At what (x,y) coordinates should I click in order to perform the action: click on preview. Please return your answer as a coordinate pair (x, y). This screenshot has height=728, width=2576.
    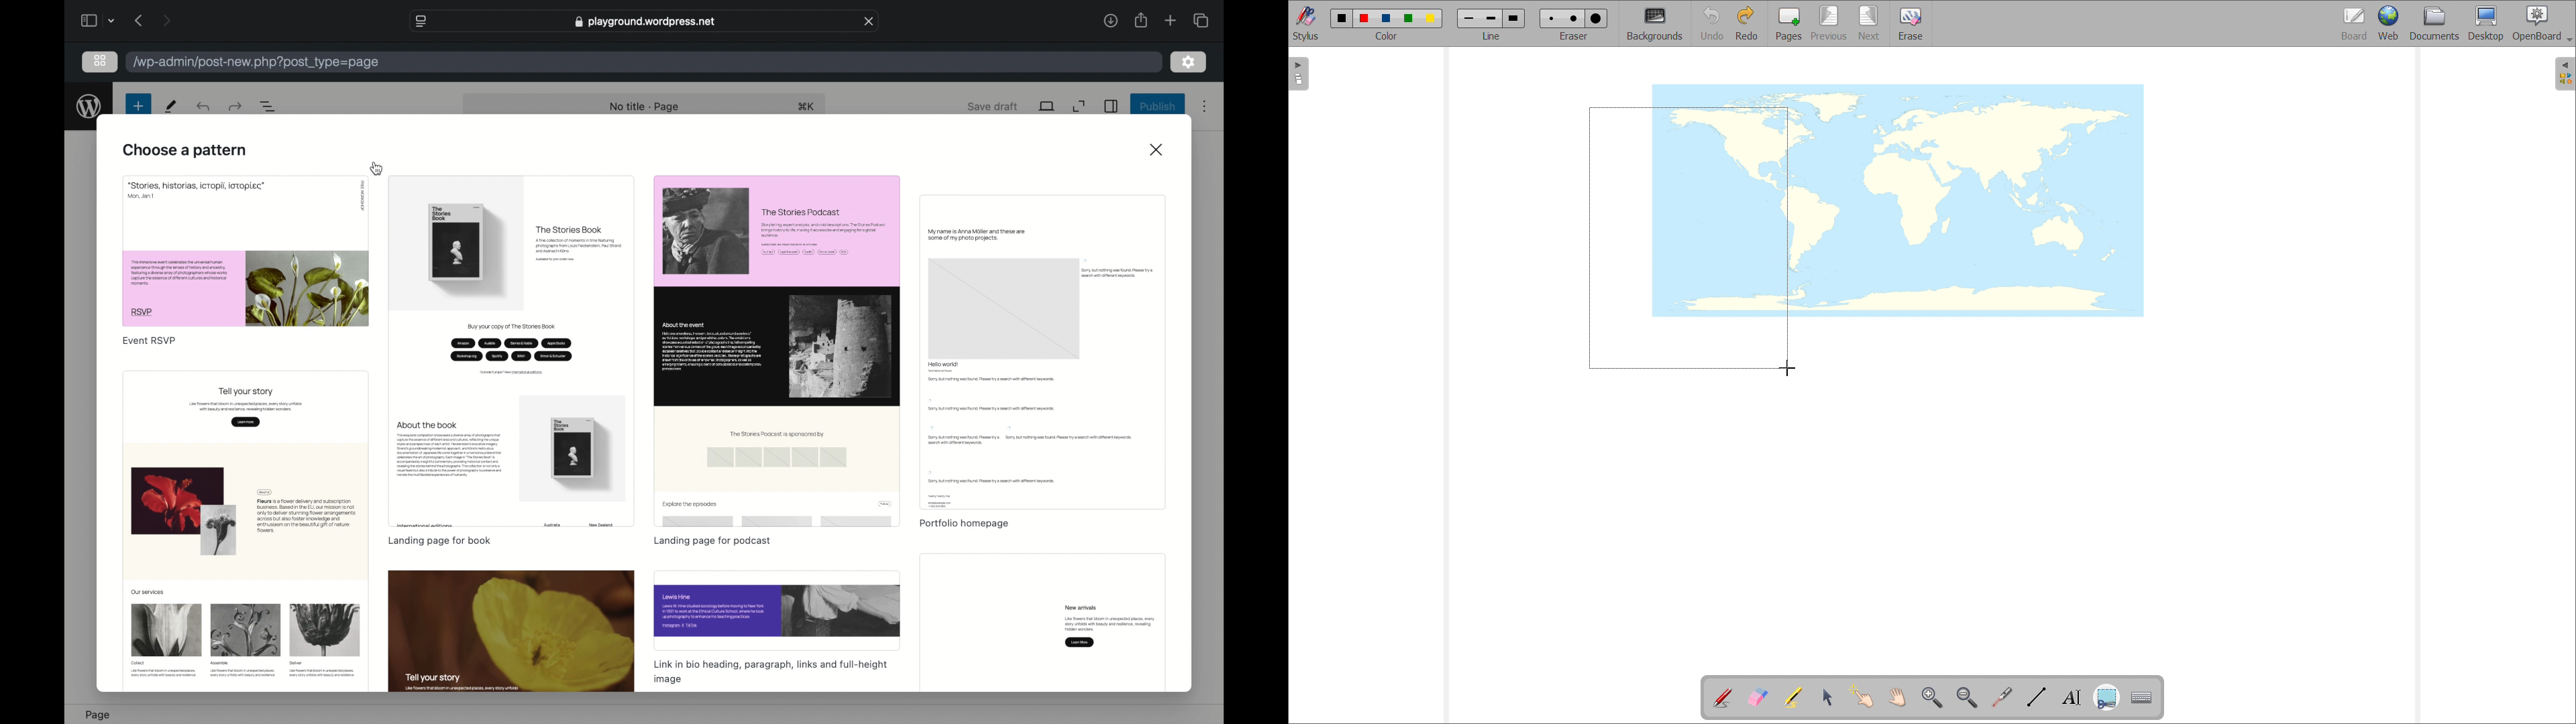
    Looking at the image, I should click on (775, 352).